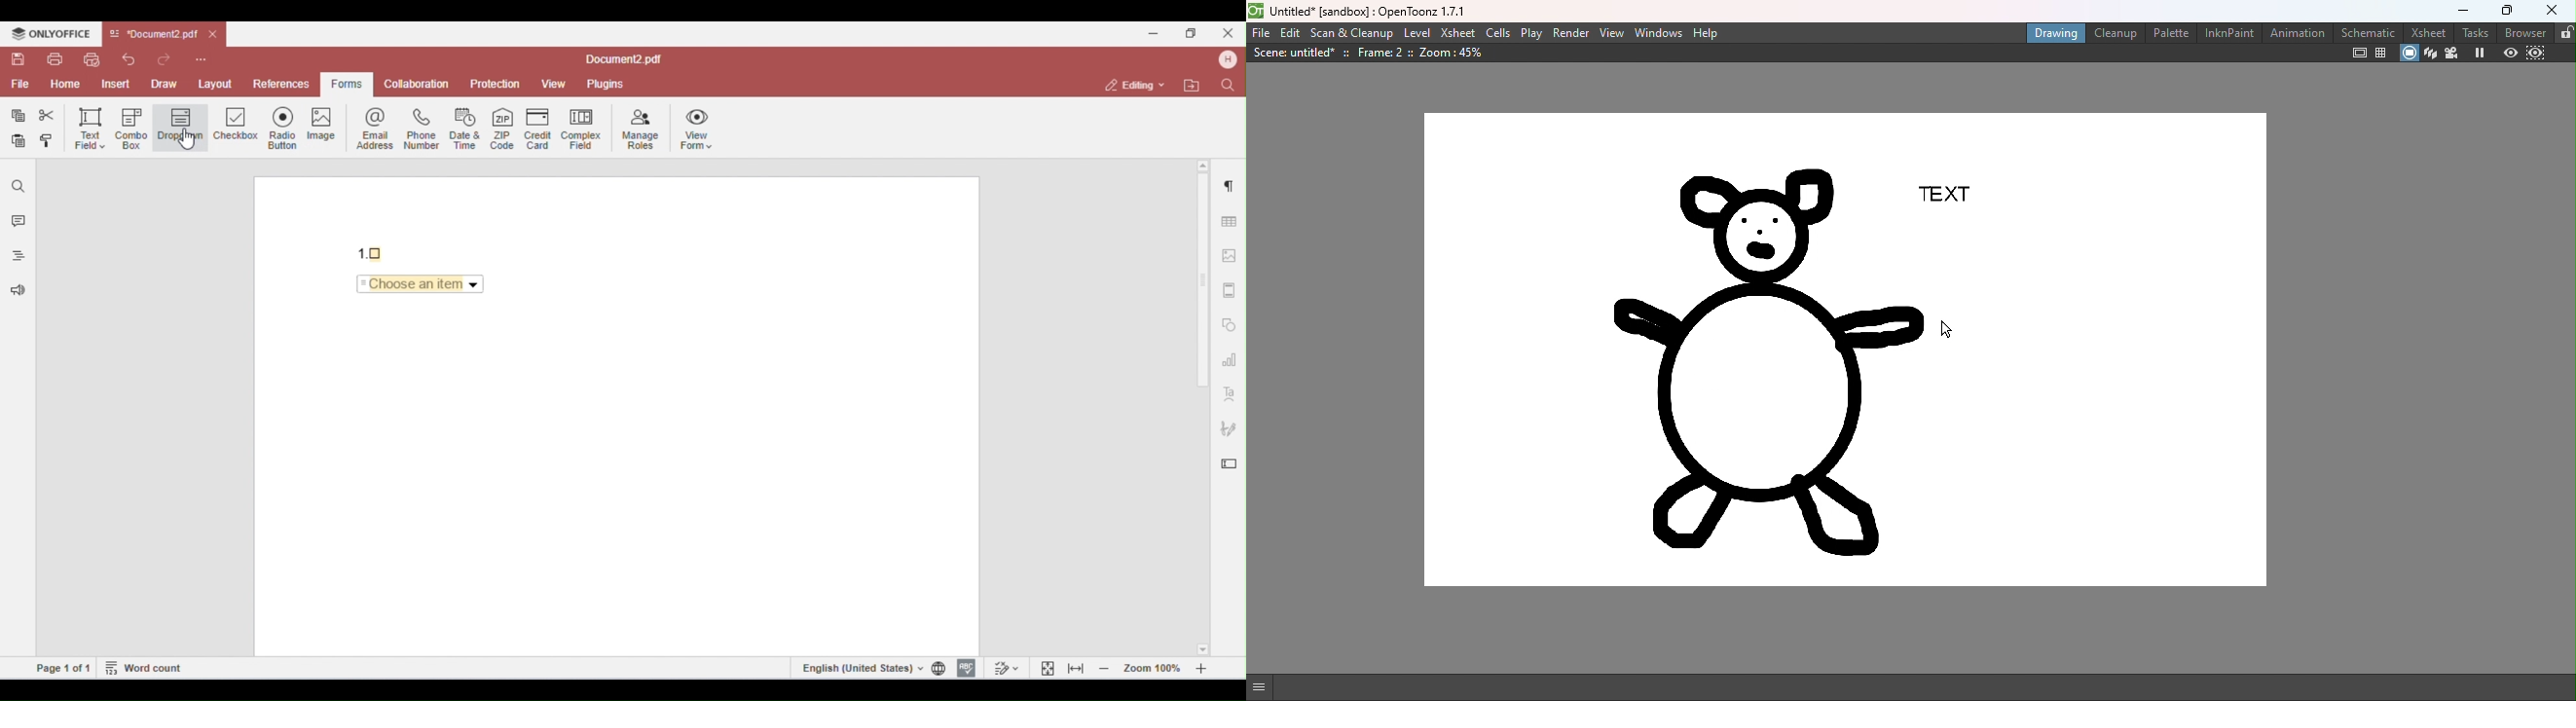 The image size is (2576, 728). I want to click on Drawing, so click(2054, 34).